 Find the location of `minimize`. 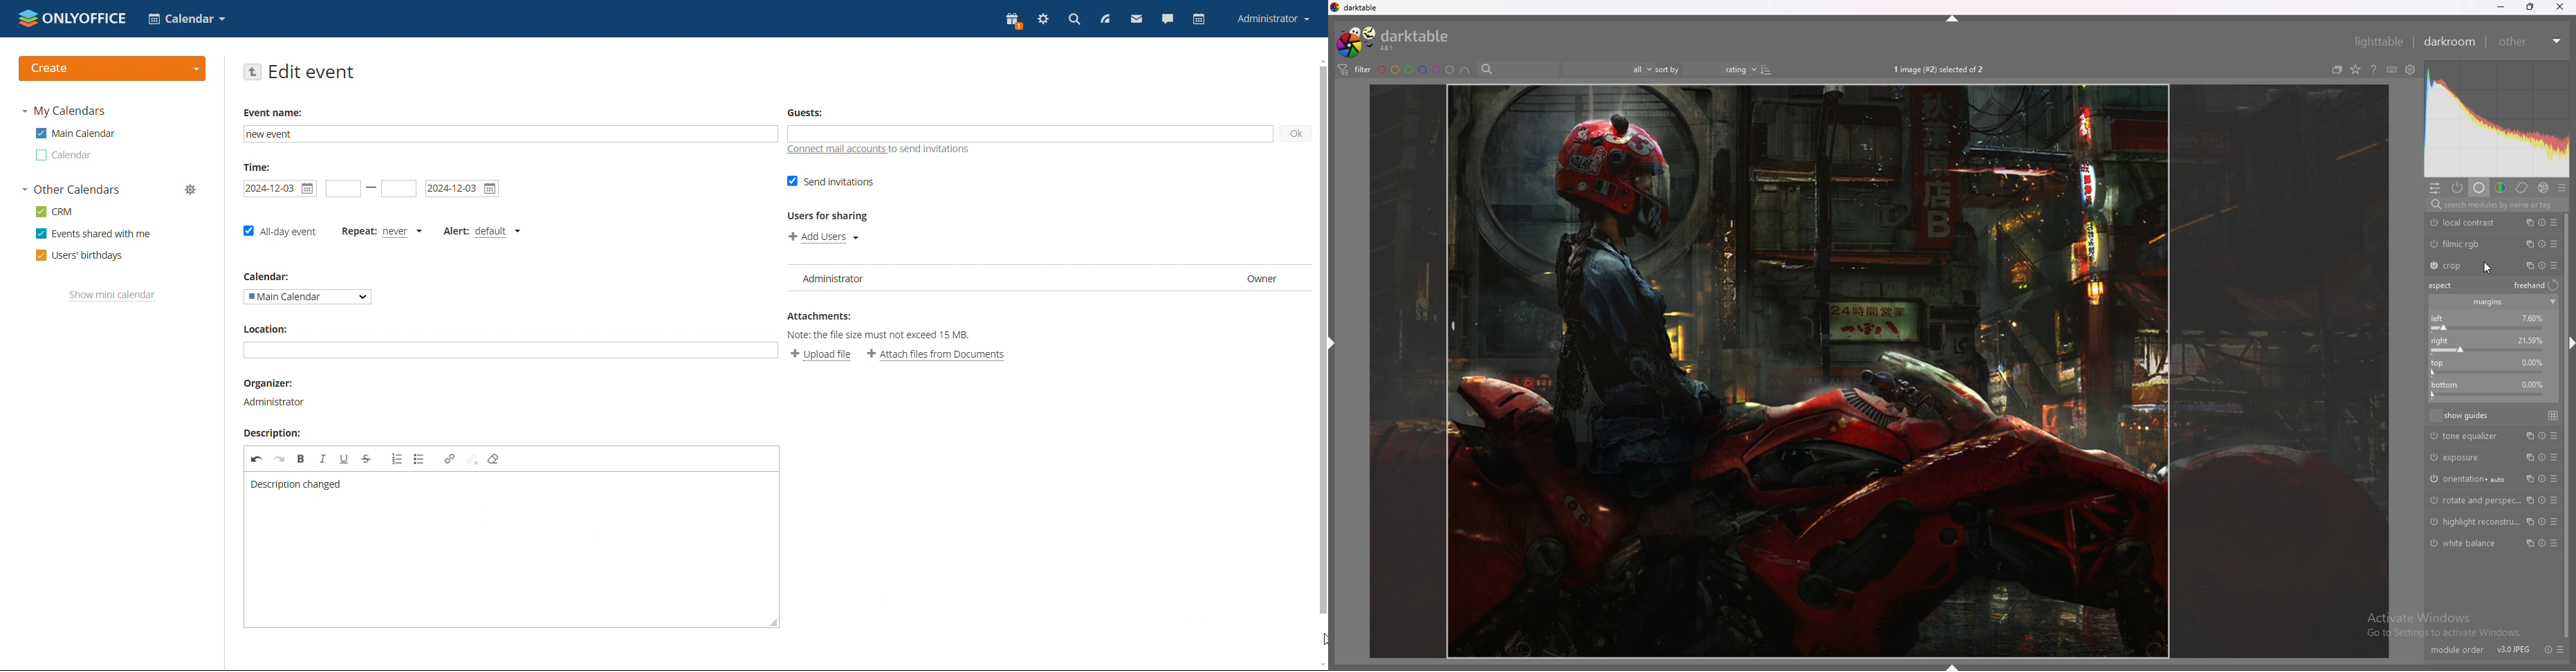

minimize is located at coordinates (2500, 7).